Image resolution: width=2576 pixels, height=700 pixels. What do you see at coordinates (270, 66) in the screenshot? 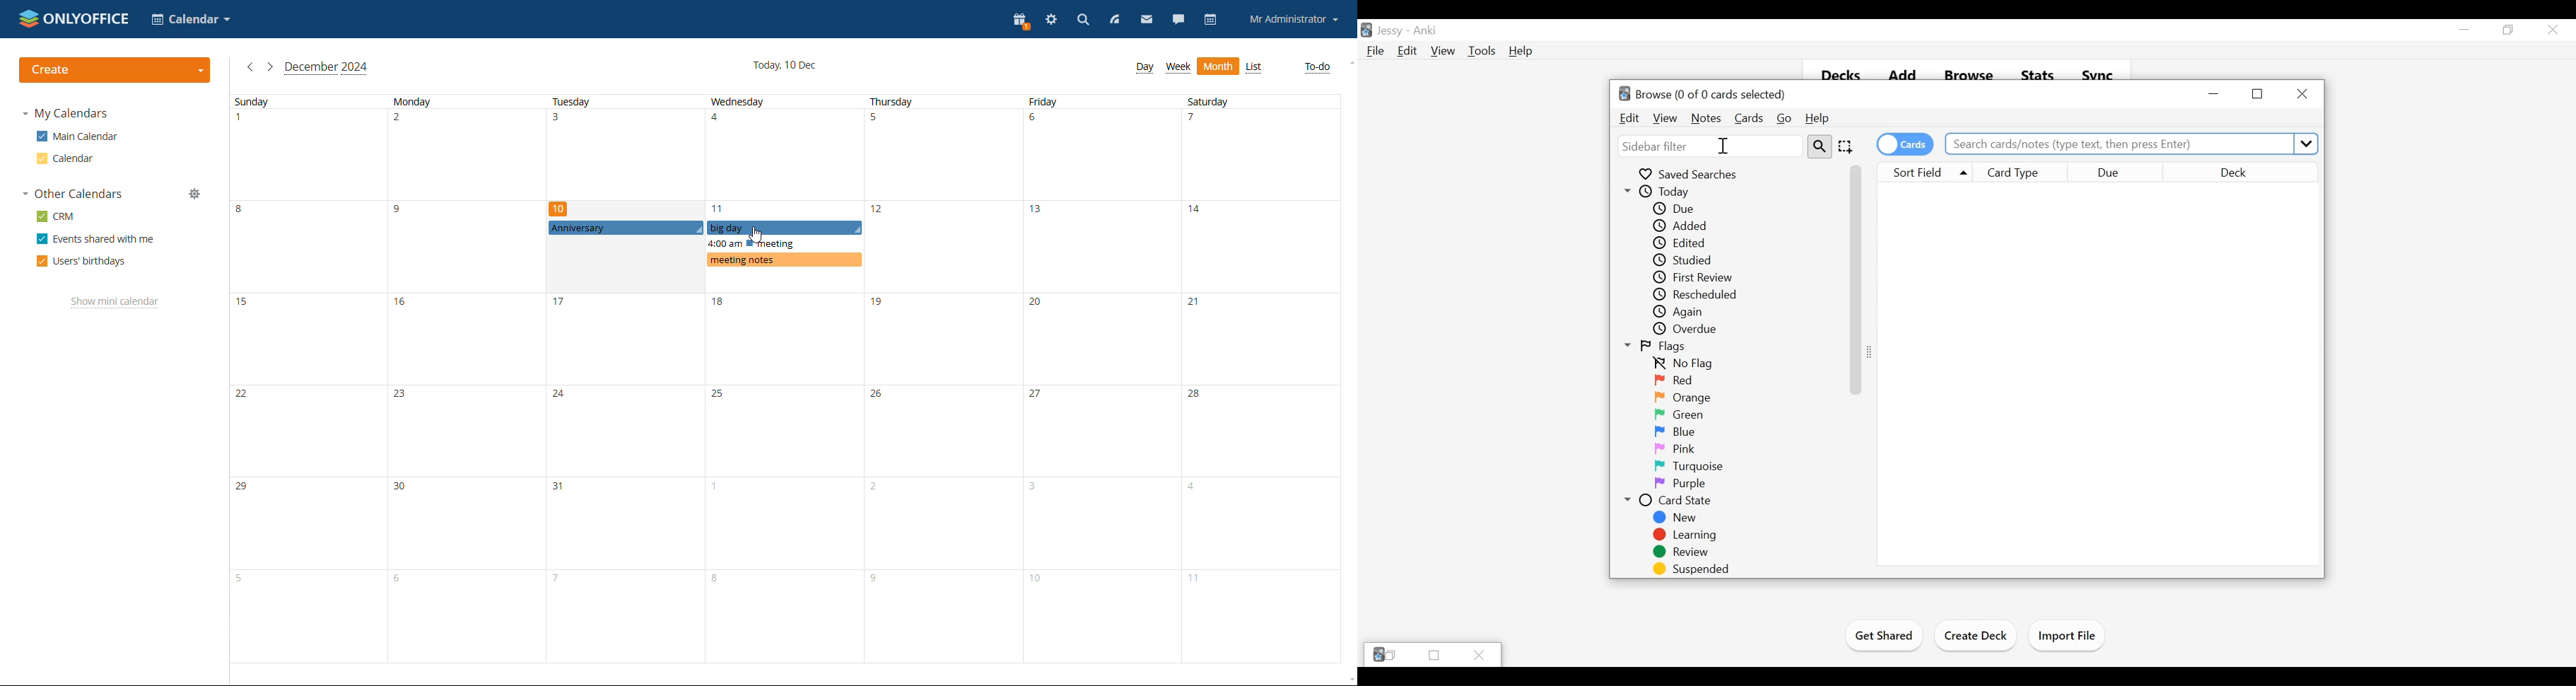
I see `next month` at bounding box center [270, 66].